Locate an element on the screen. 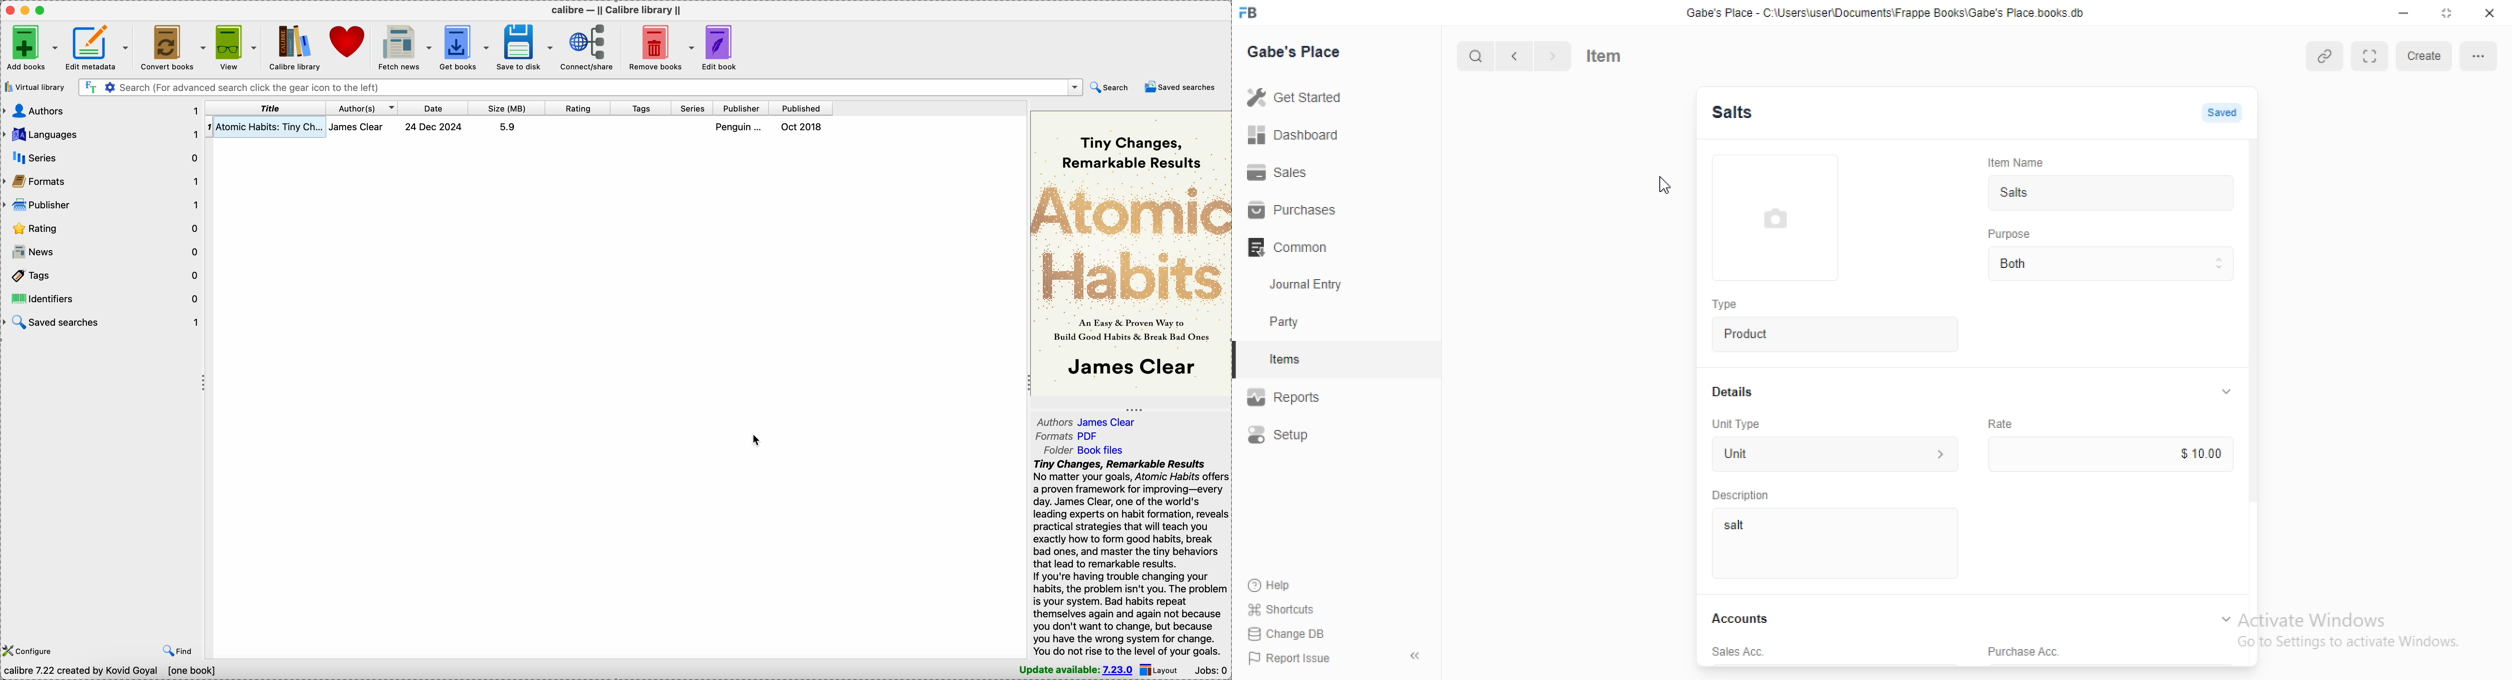 The width and height of the screenshot is (2520, 700). minimize is located at coordinates (27, 10).